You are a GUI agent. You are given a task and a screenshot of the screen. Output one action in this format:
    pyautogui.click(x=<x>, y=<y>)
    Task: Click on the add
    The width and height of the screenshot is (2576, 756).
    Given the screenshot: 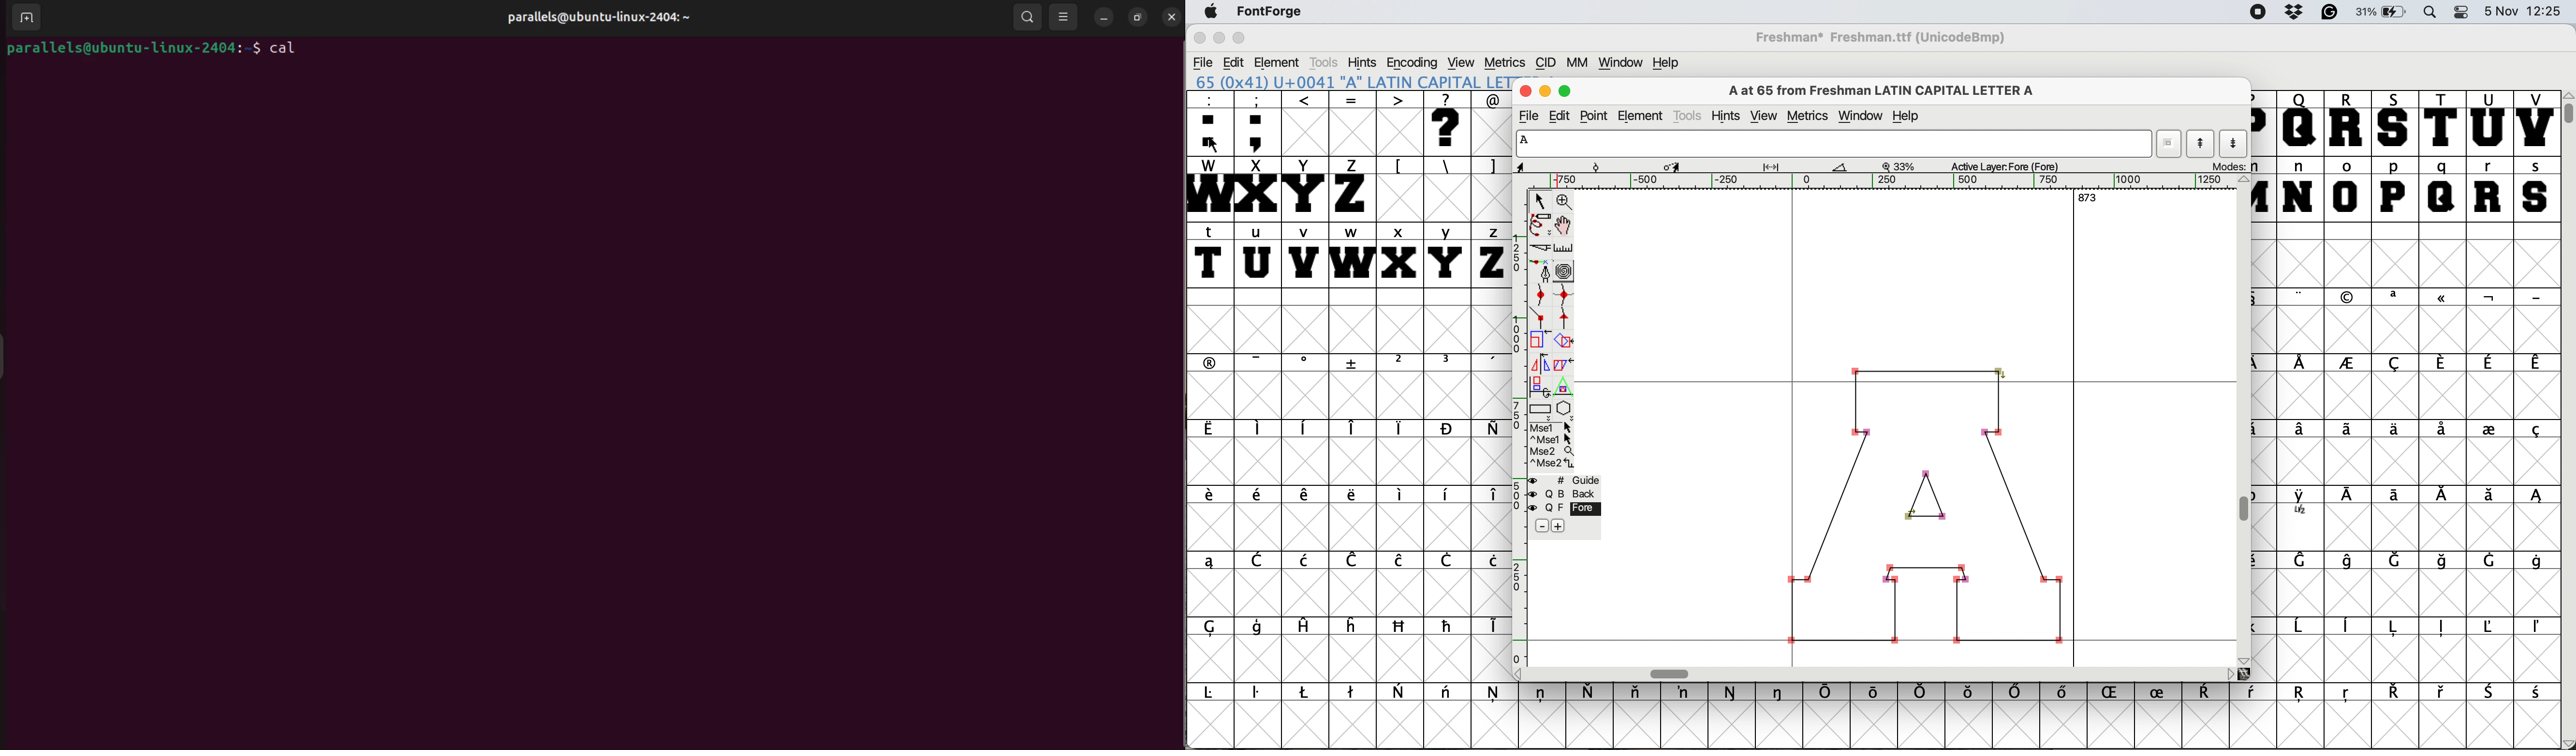 What is the action you would take?
    pyautogui.click(x=1560, y=527)
    